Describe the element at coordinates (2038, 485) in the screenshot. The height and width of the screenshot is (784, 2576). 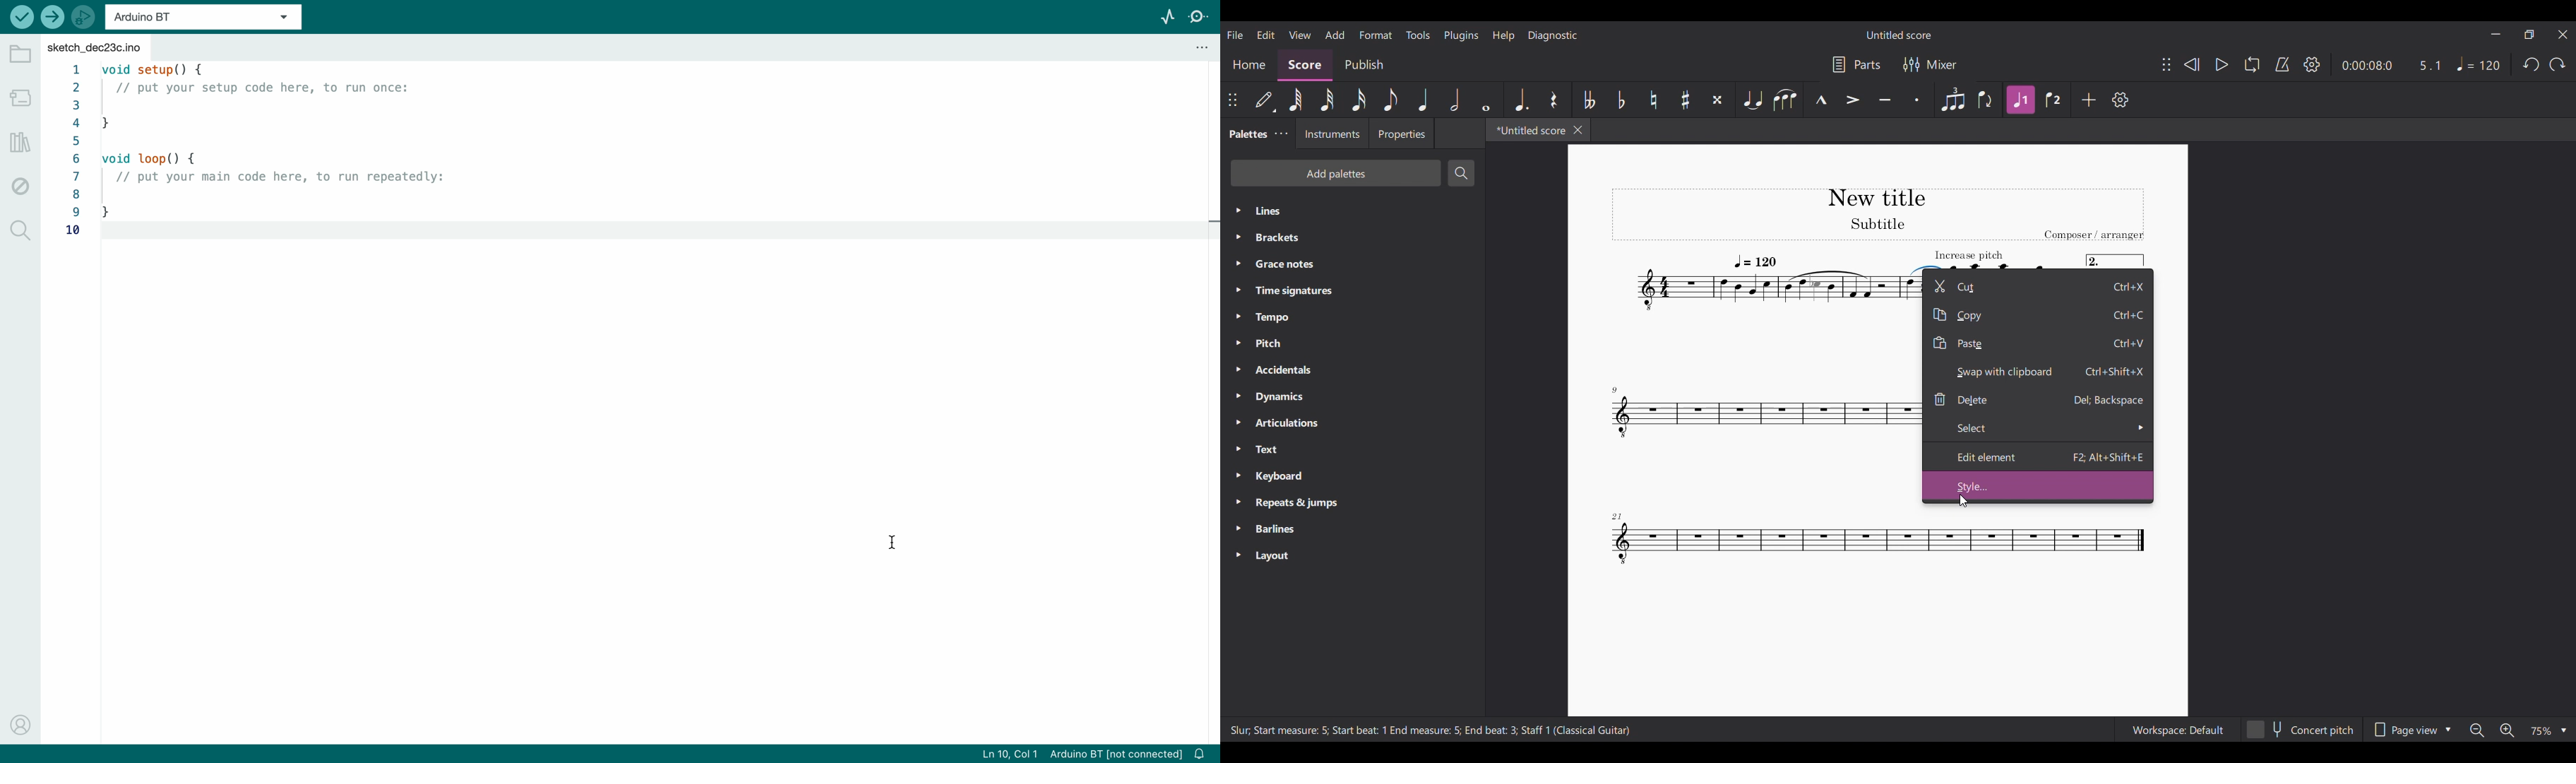
I see `Style, highlighted by cursor` at that location.